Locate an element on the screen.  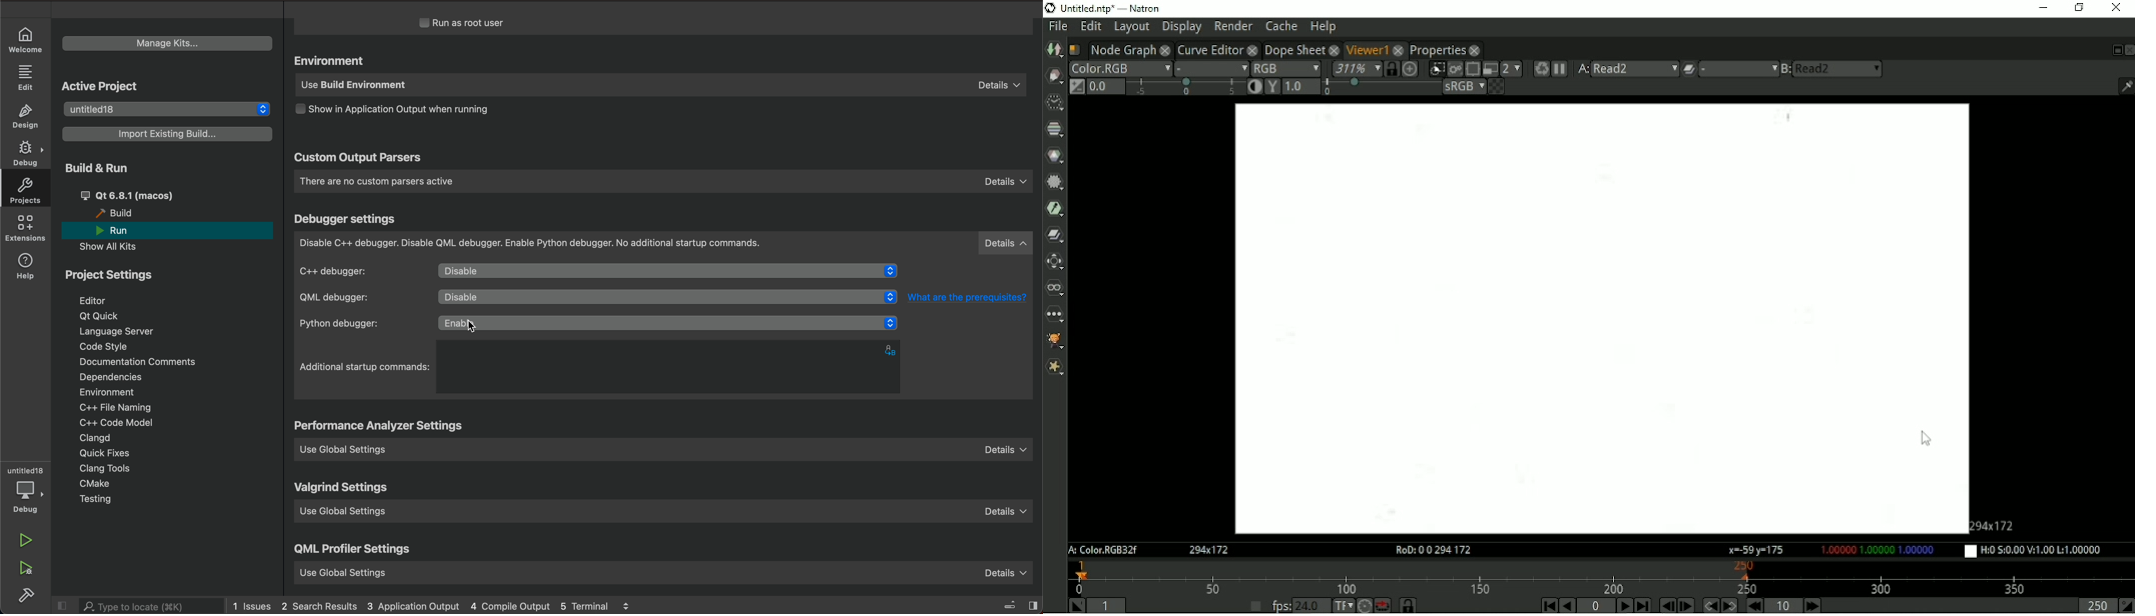
debugger is located at coordinates (665, 244).